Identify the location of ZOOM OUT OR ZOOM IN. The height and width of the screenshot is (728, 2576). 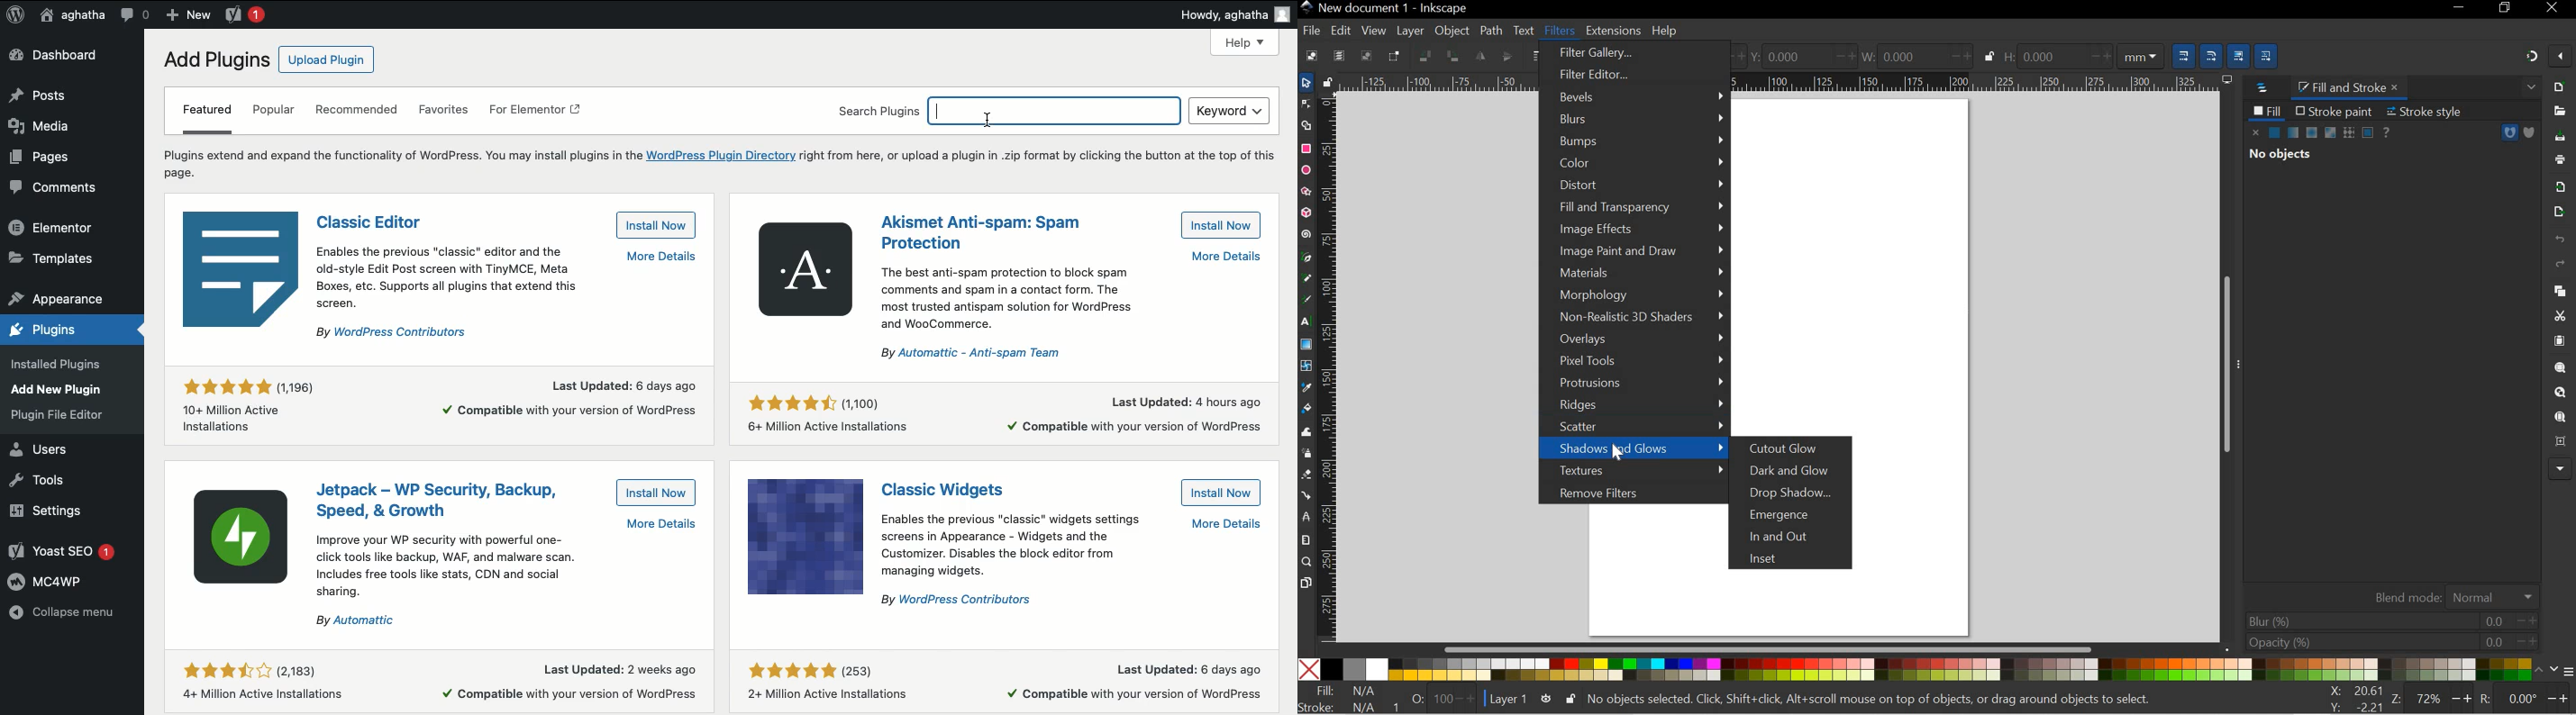
(2433, 698).